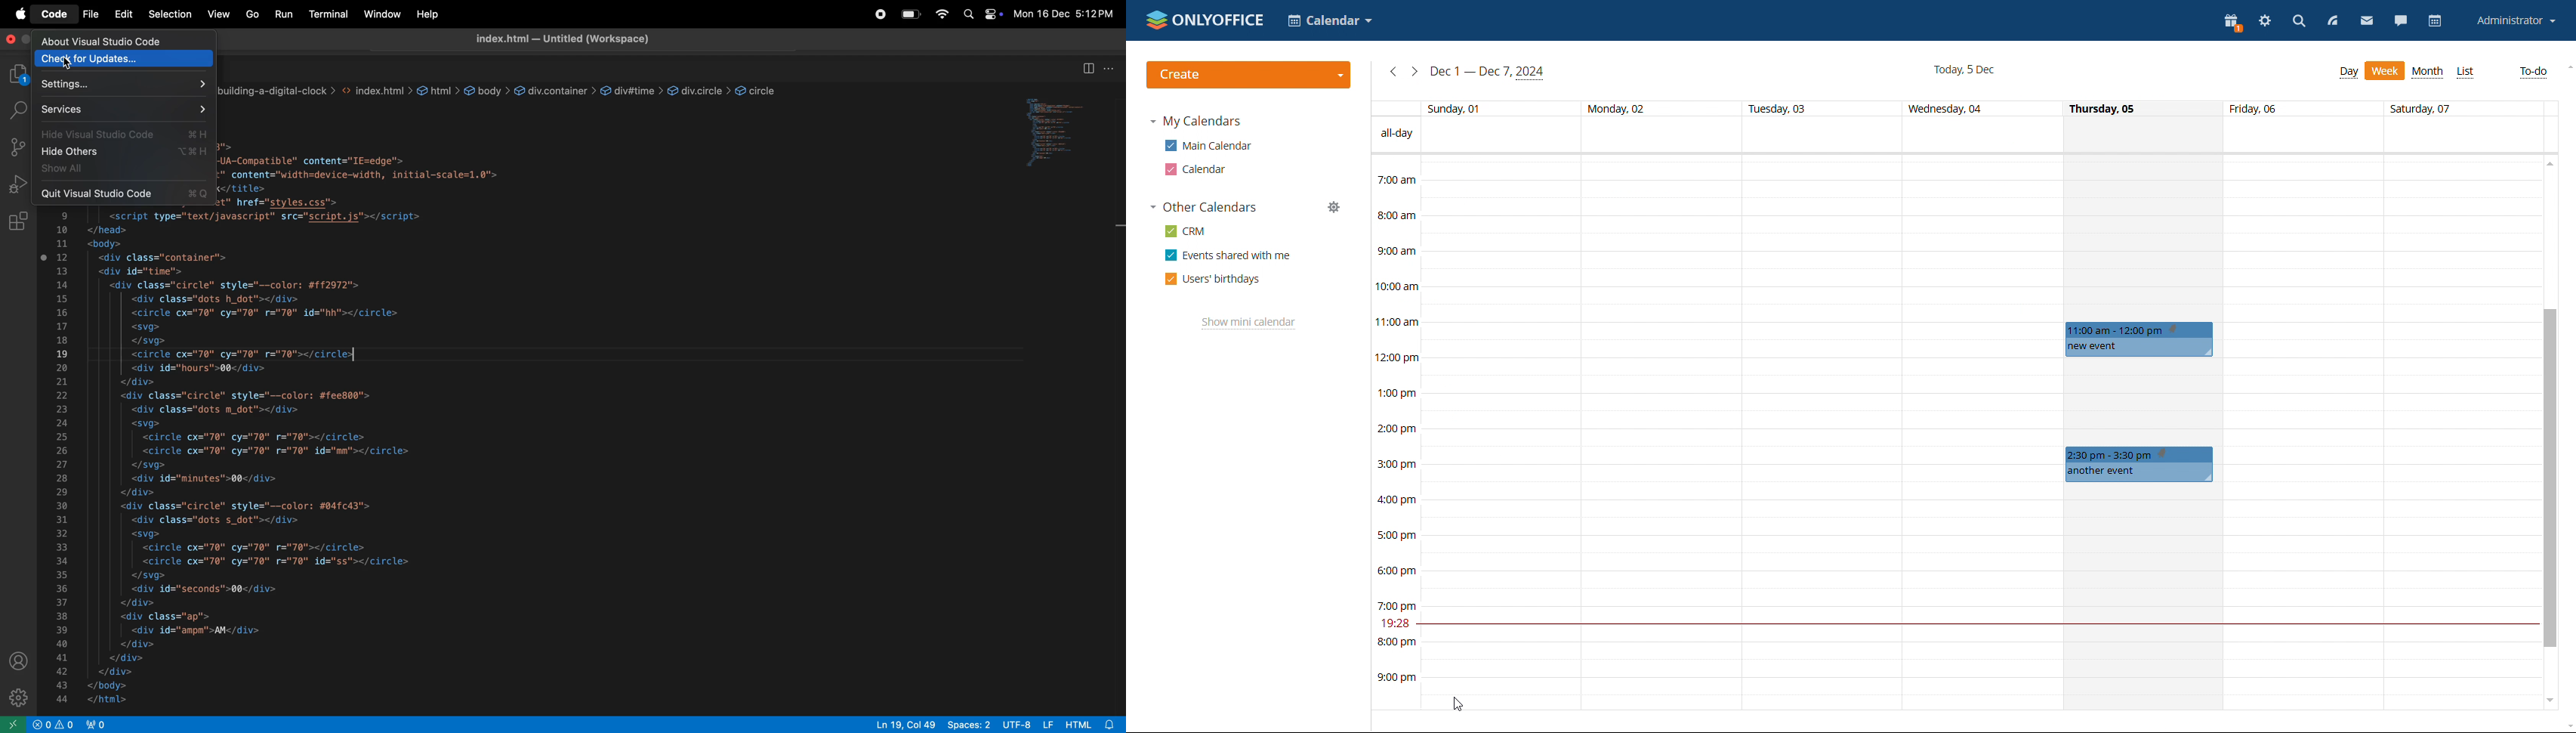 Image resolution: width=2576 pixels, height=756 pixels. What do you see at coordinates (283, 14) in the screenshot?
I see `run` at bounding box center [283, 14].